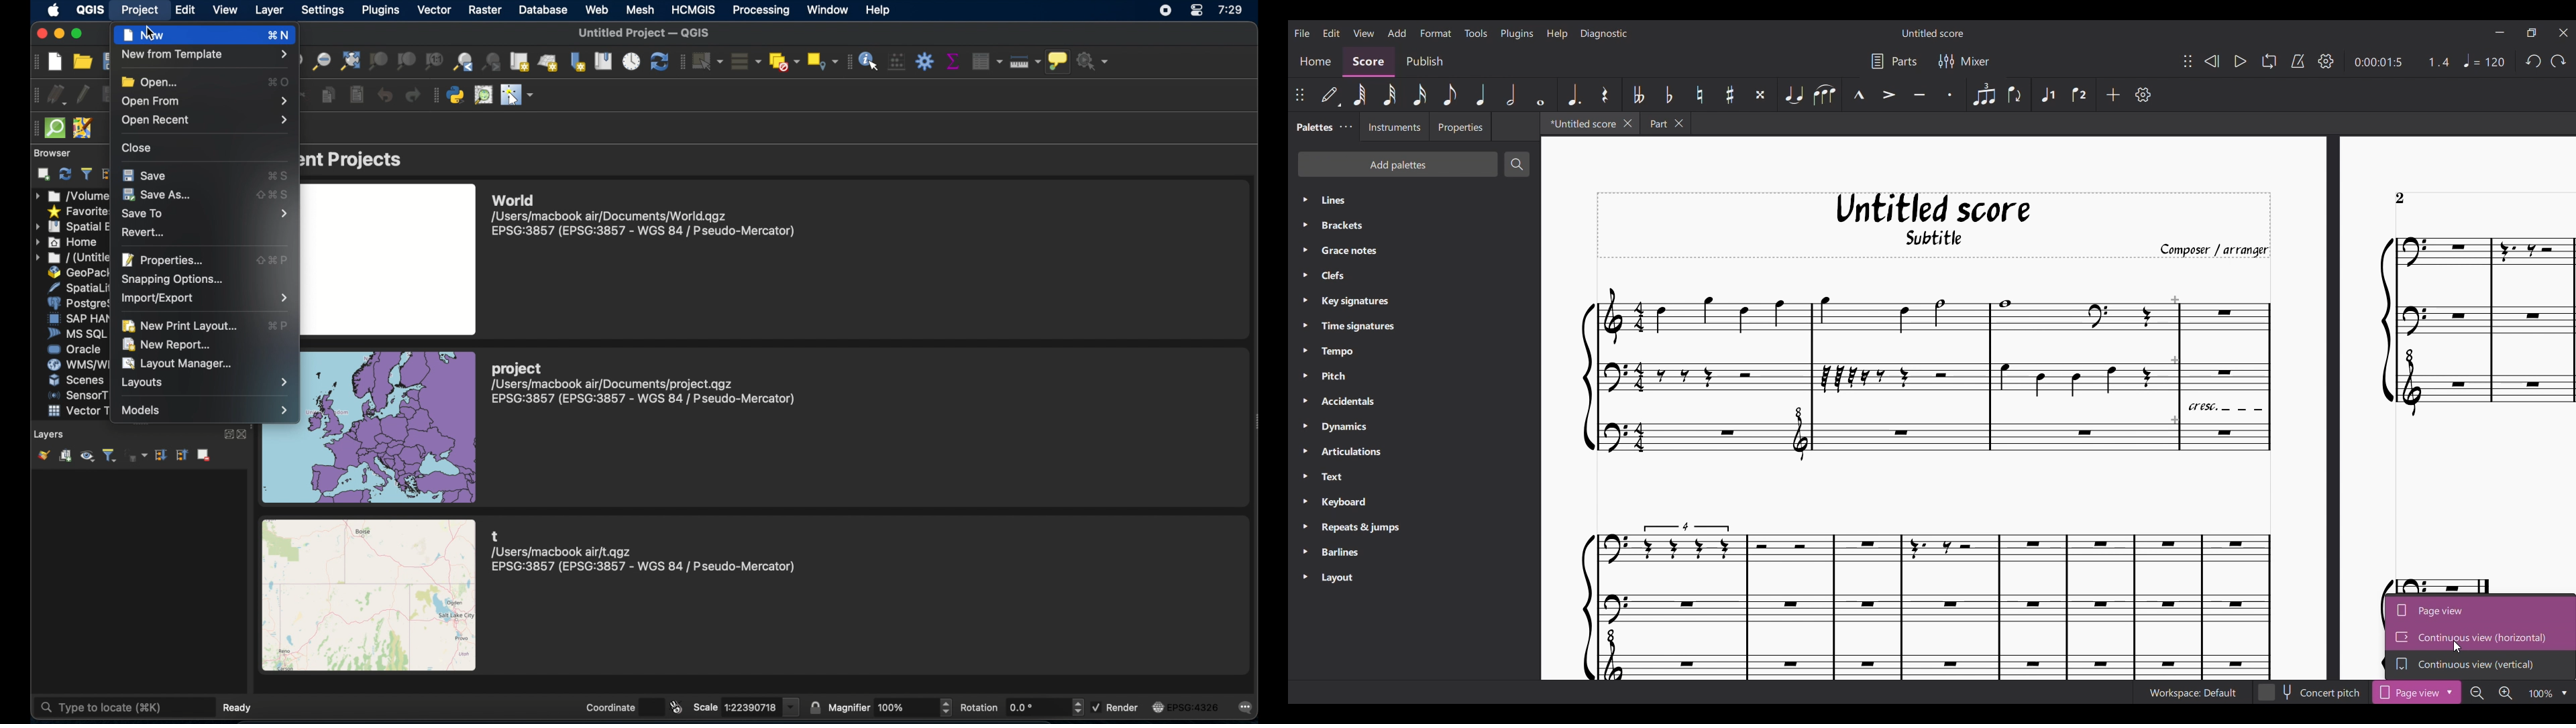  What do you see at coordinates (1036, 706) in the screenshot?
I see `rotation value` at bounding box center [1036, 706].